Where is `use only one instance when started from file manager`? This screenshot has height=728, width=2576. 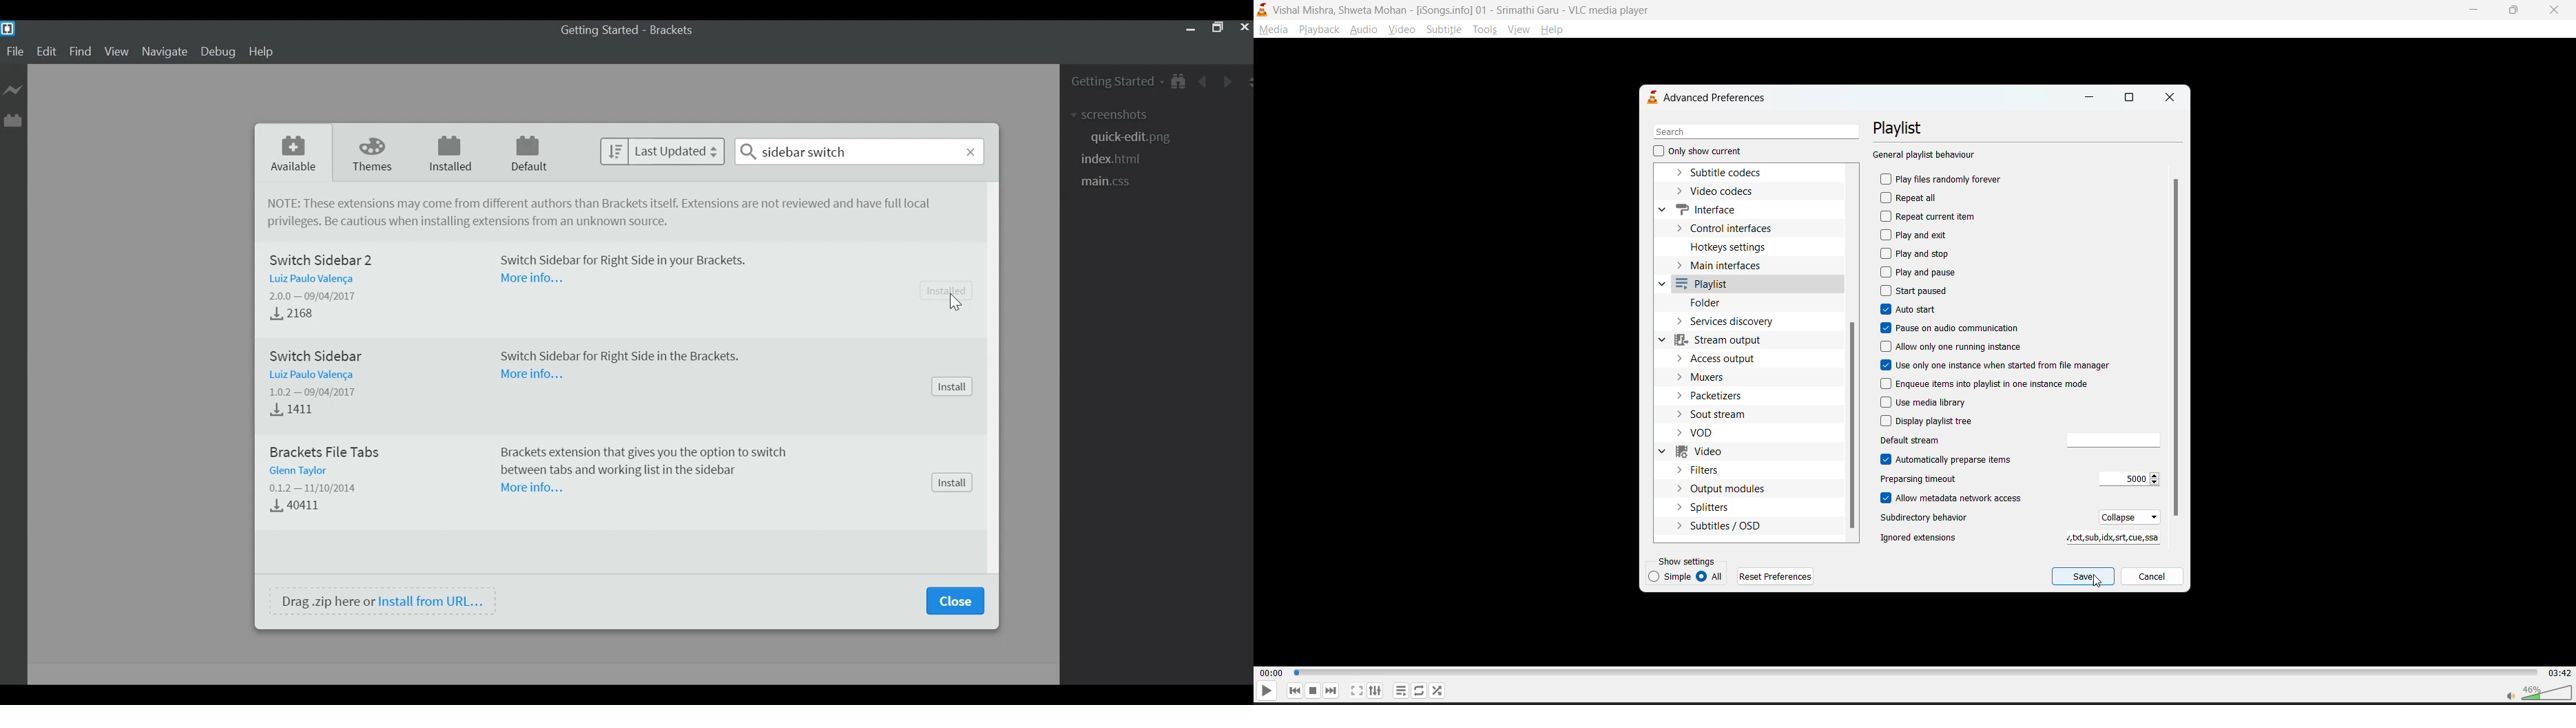
use only one instance when started from file manager is located at coordinates (1993, 366).